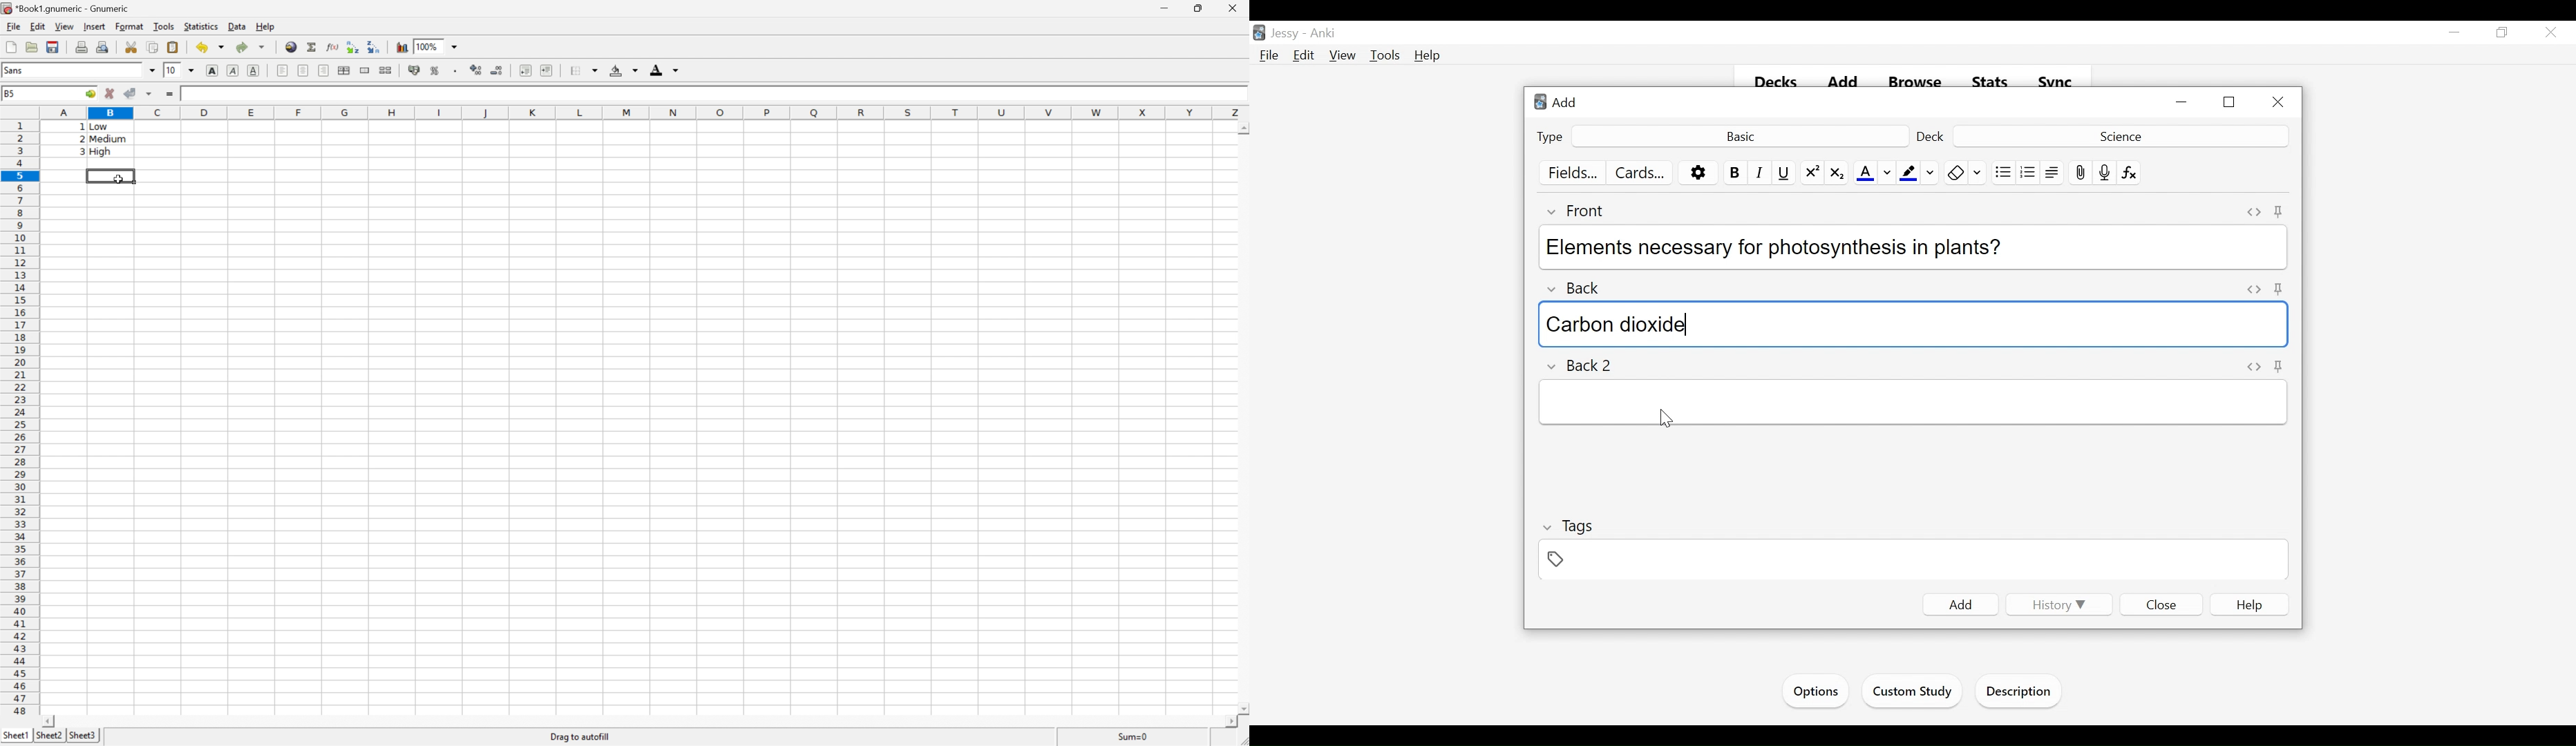 The image size is (2576, 756). I want to click on cursor, so click(1665, 418).